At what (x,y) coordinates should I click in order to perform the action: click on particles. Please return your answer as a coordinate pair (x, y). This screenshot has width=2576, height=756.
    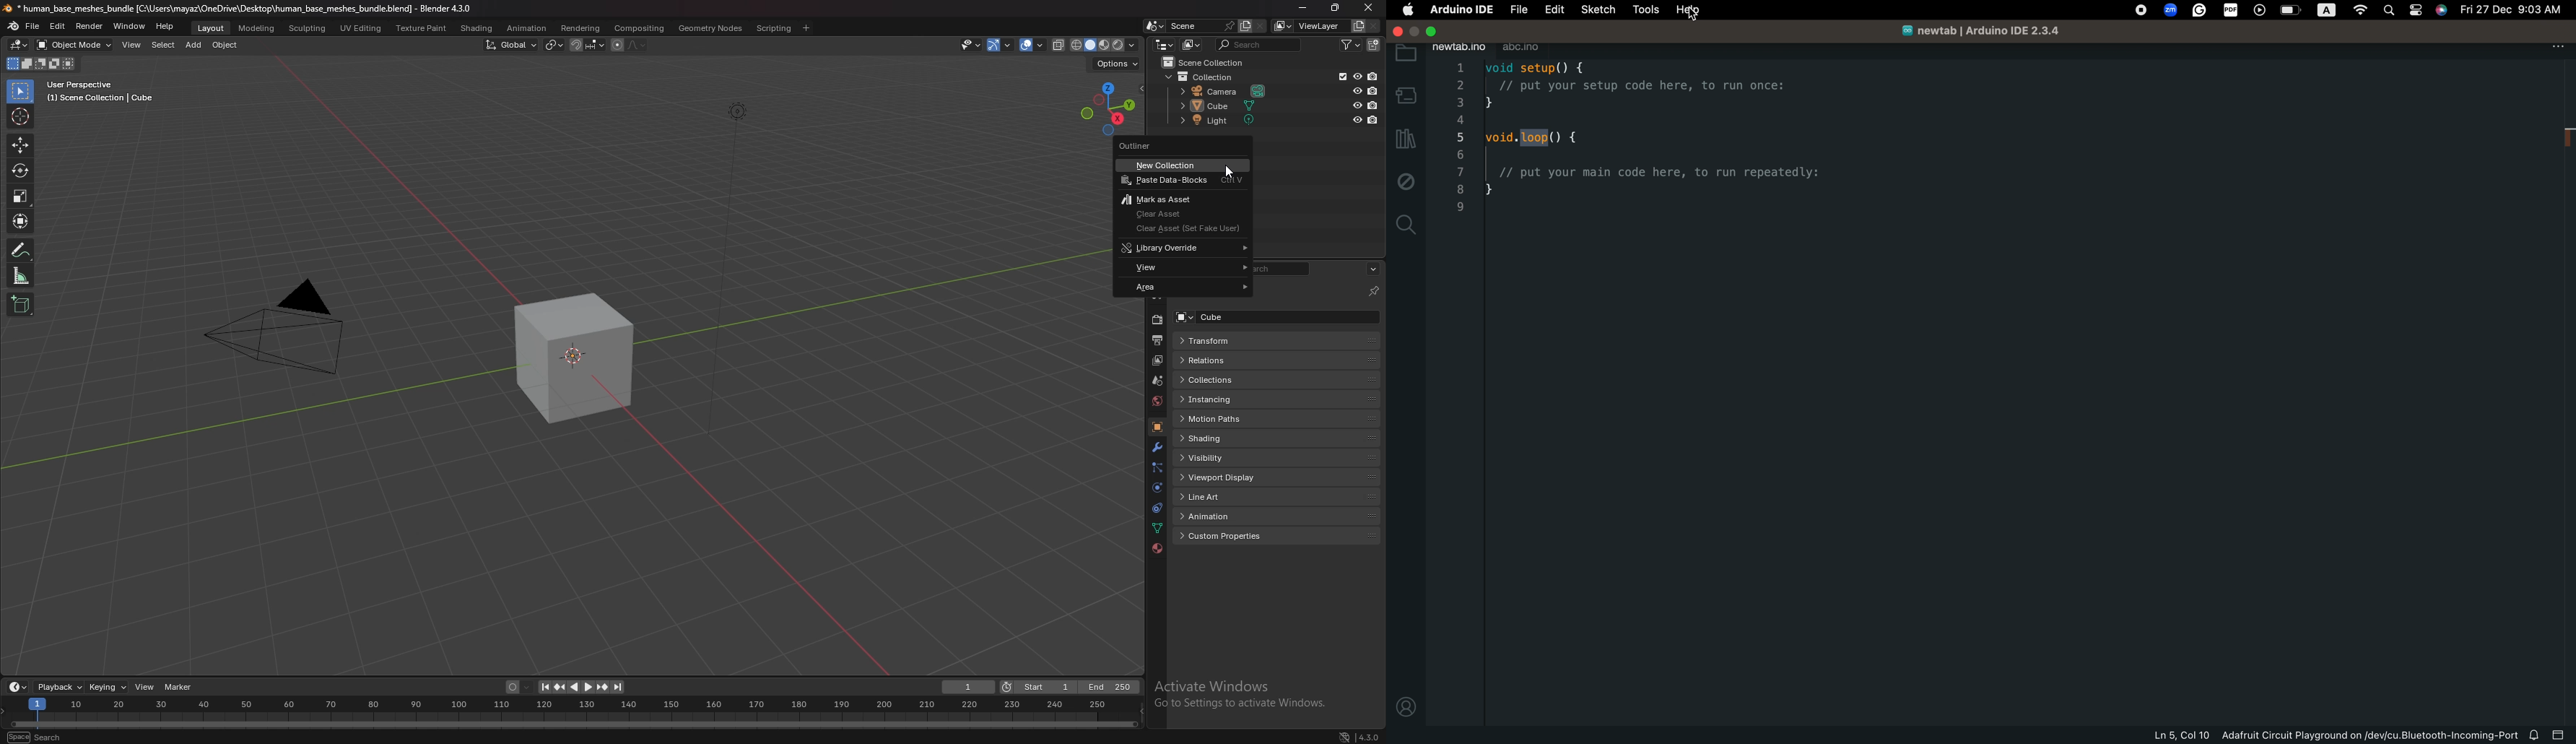
    Looking at the image, I should click on (1157, 468).